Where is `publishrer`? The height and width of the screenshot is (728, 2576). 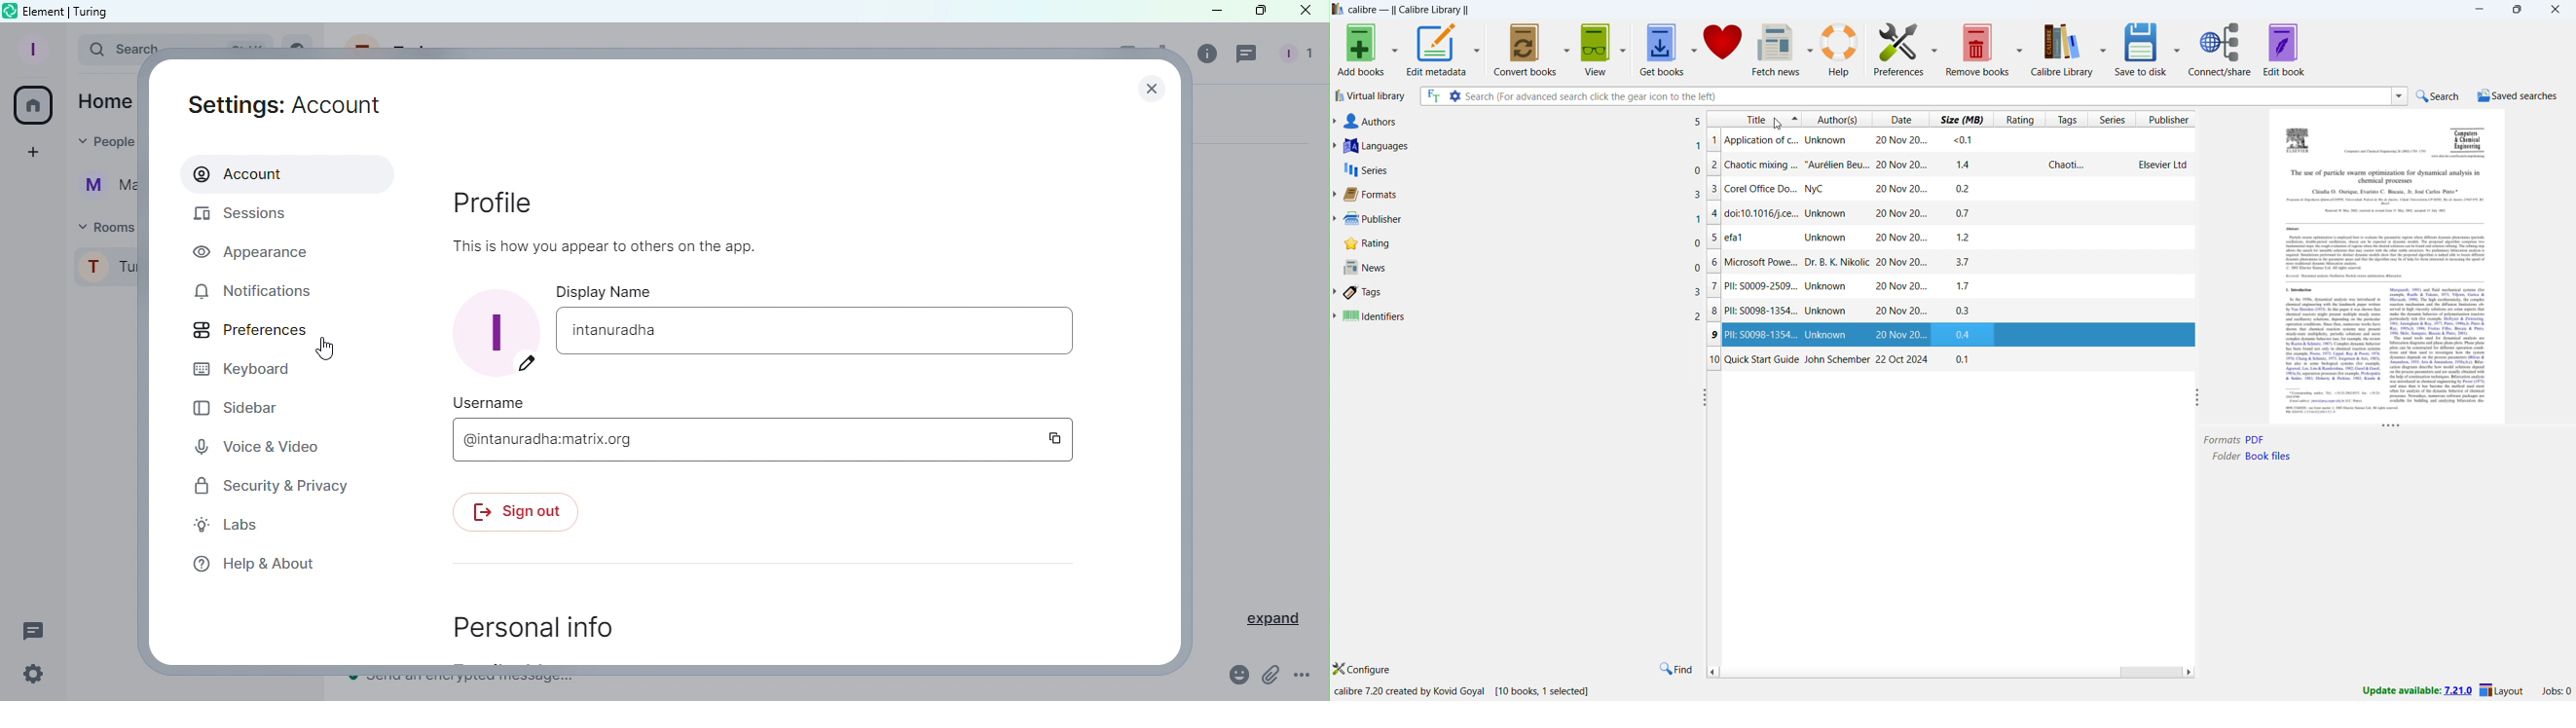 publishrer is located at coordinates (1522, 219).